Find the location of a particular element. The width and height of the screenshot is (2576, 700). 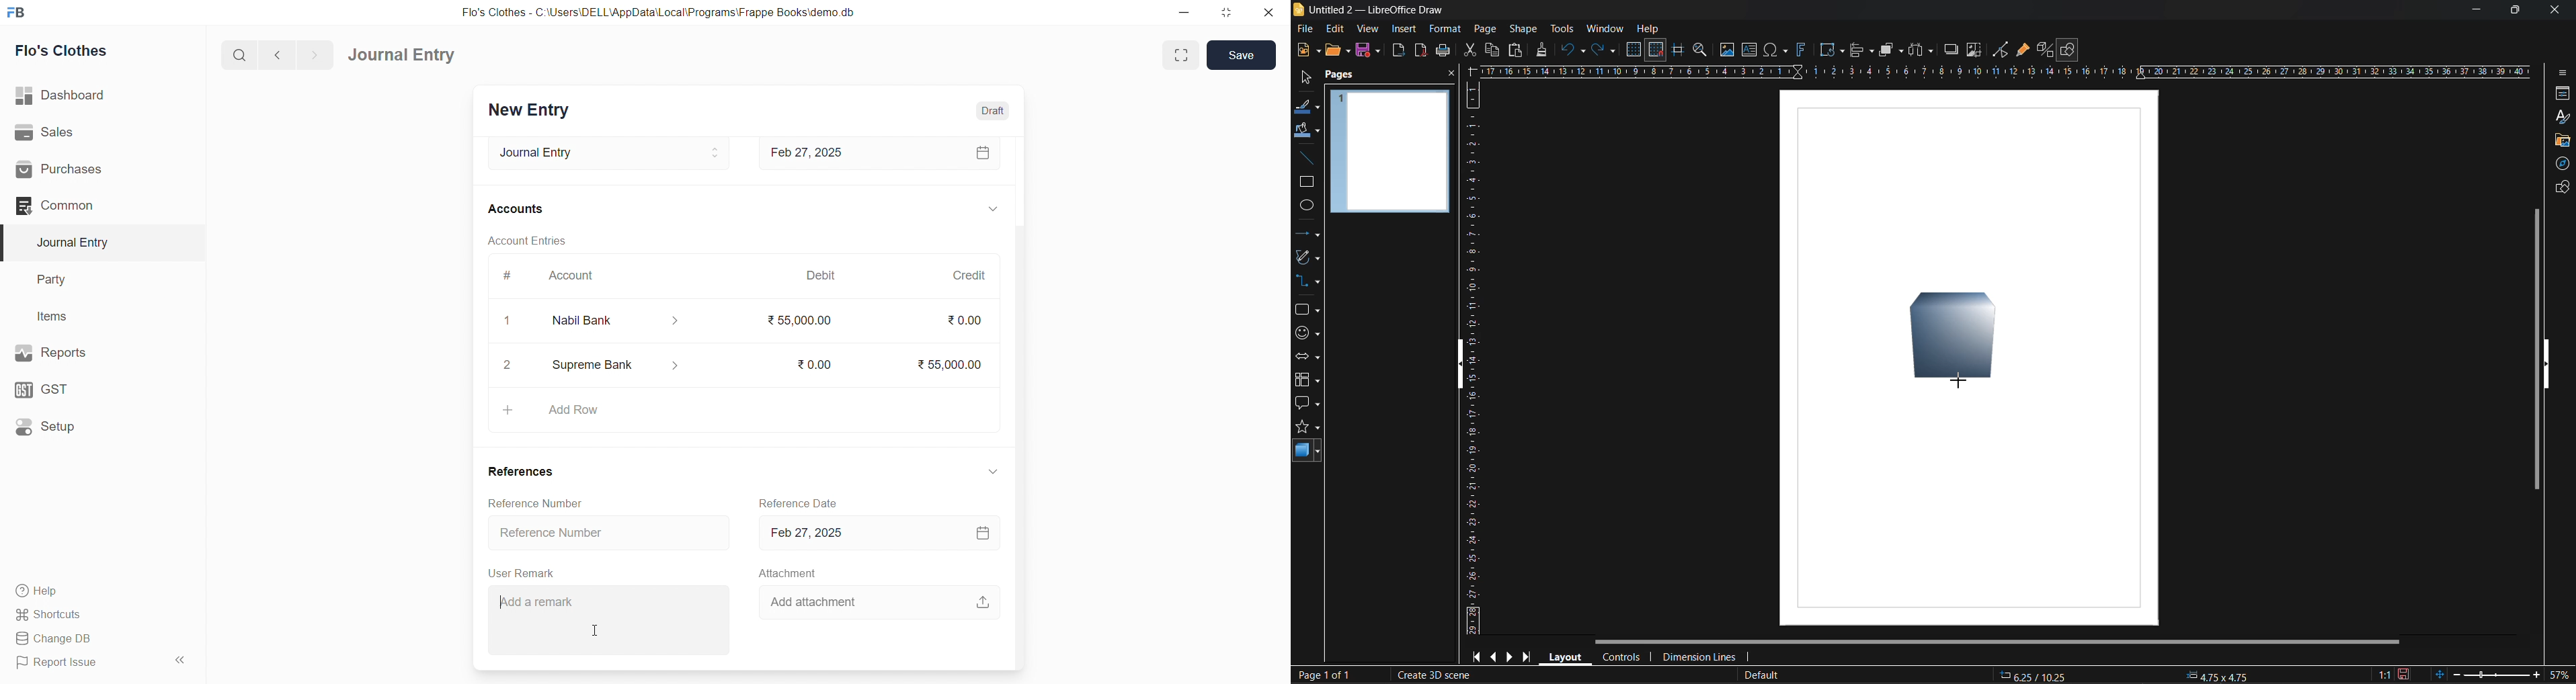

Sales is located at coordinates (80, 132).